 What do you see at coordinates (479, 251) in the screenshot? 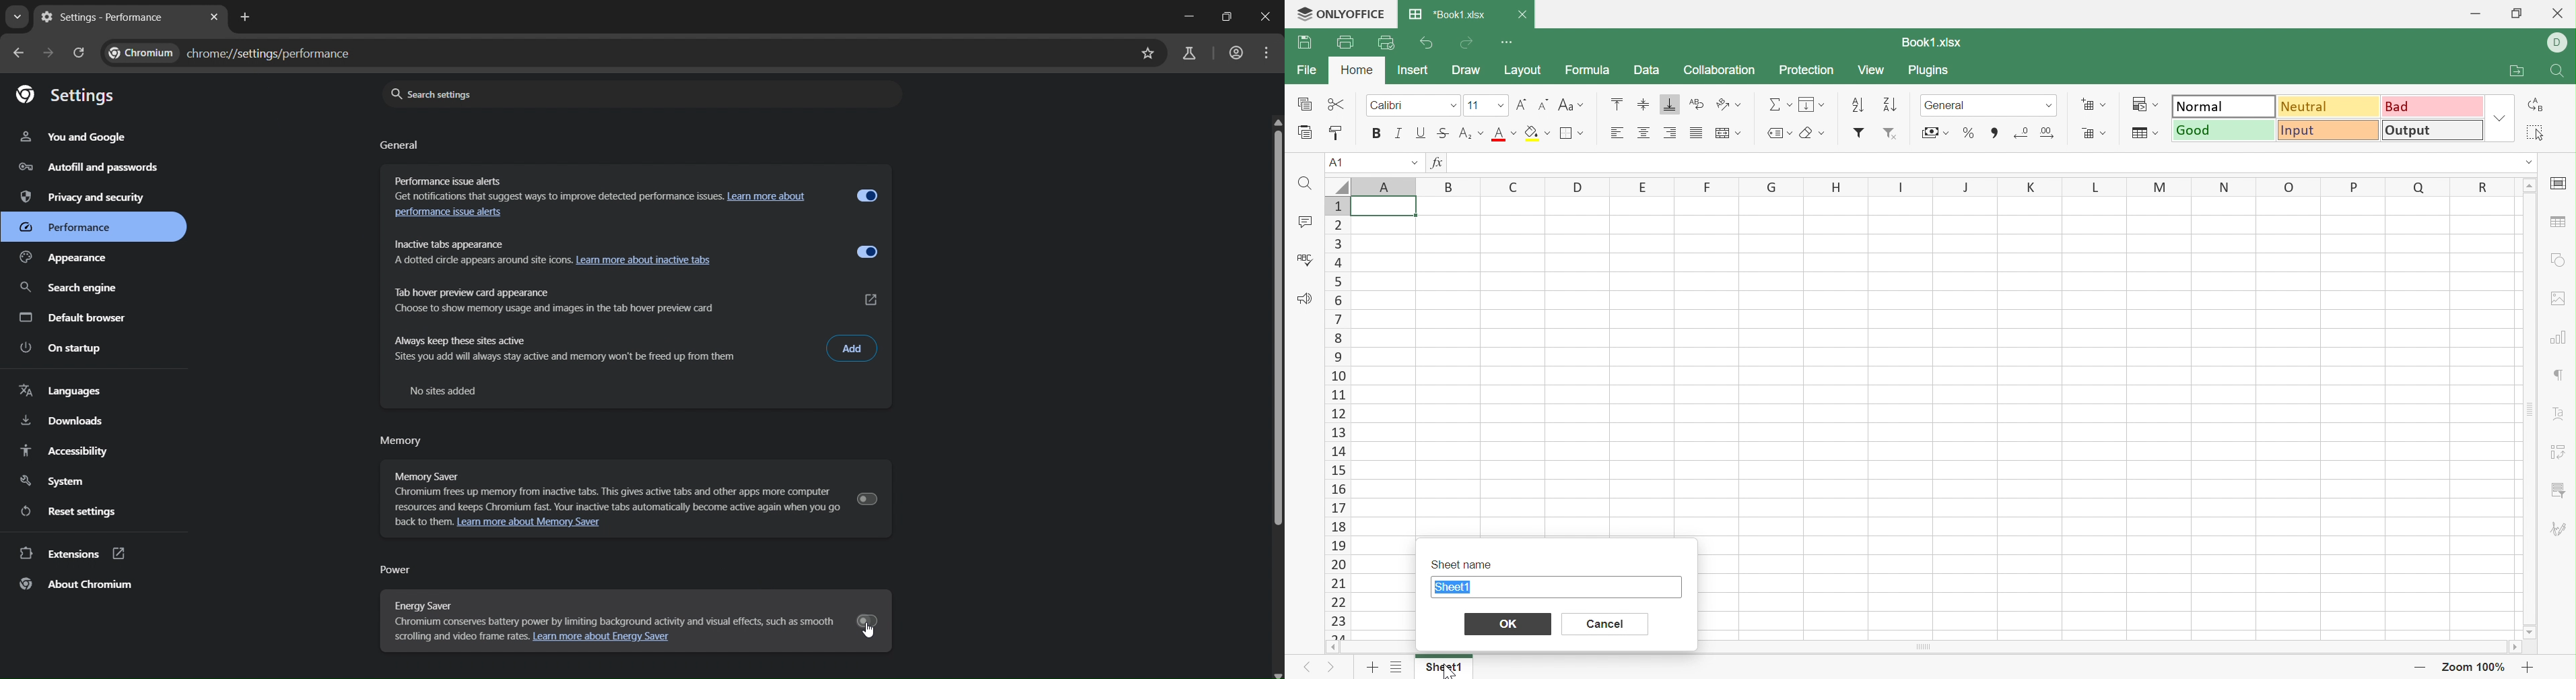
I see `inactive tab appearance` at bounding box center [479, 251].